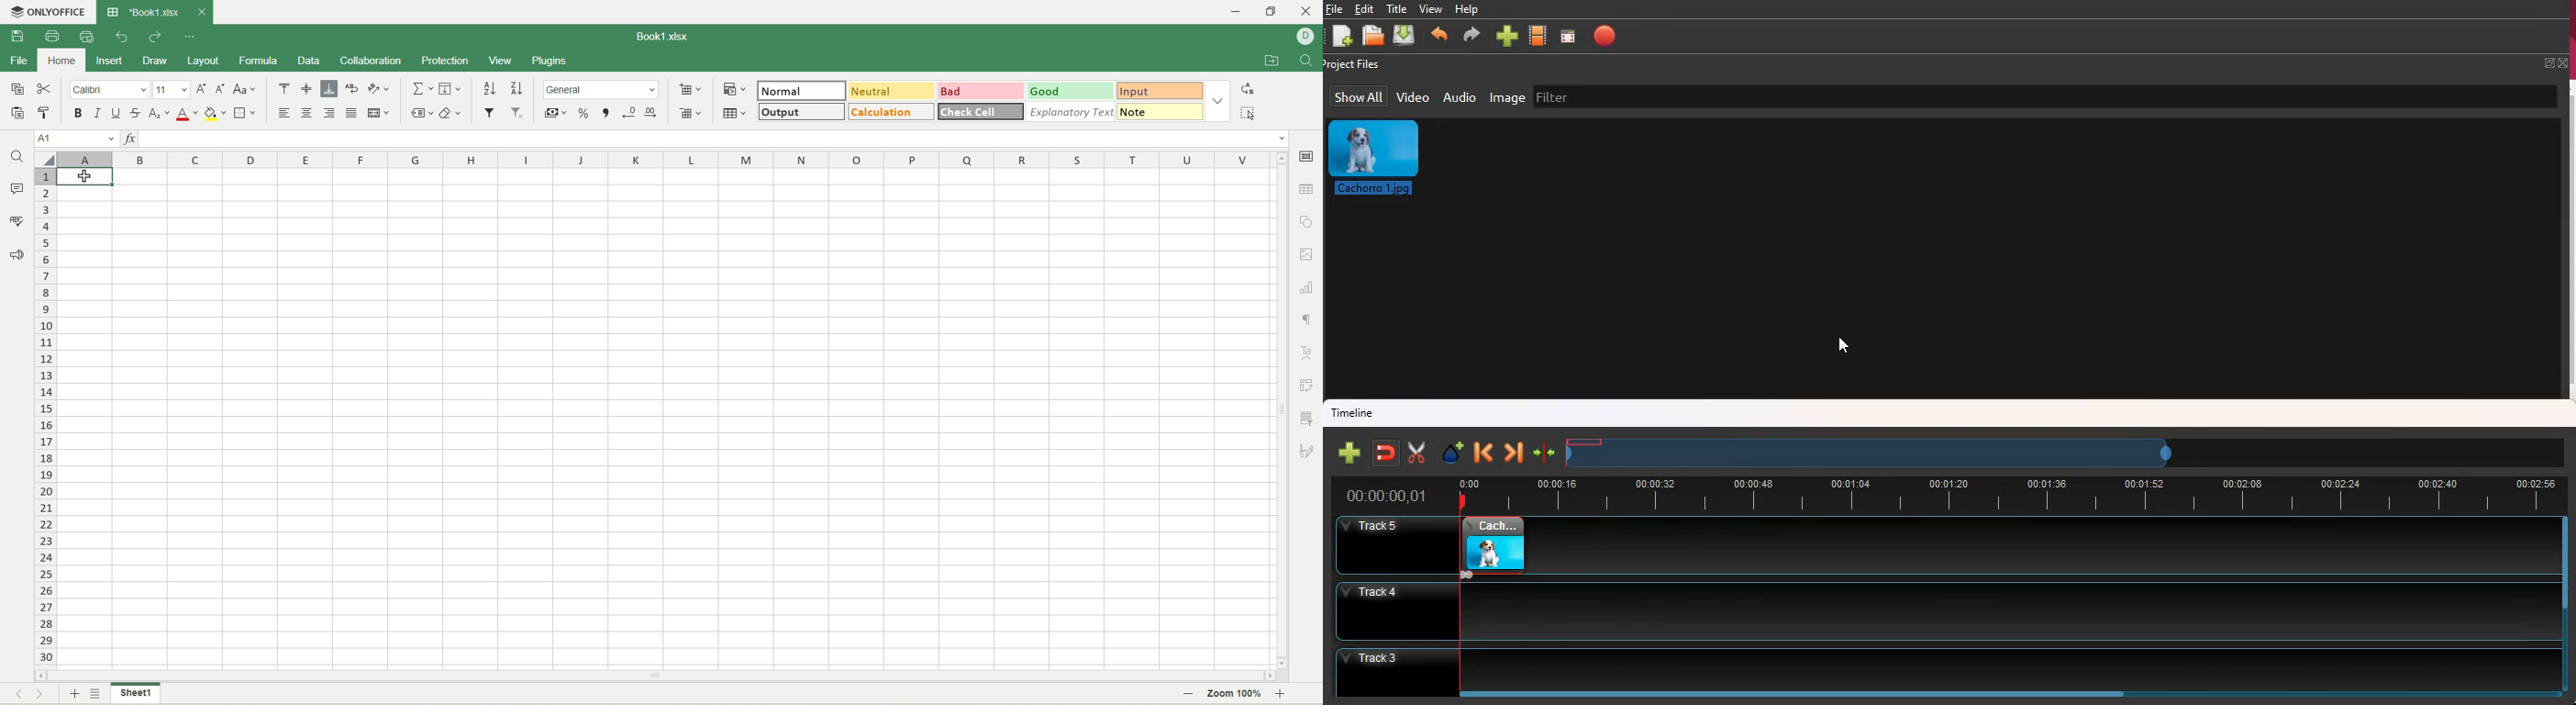  I want to click on good, so click(1073, 91).